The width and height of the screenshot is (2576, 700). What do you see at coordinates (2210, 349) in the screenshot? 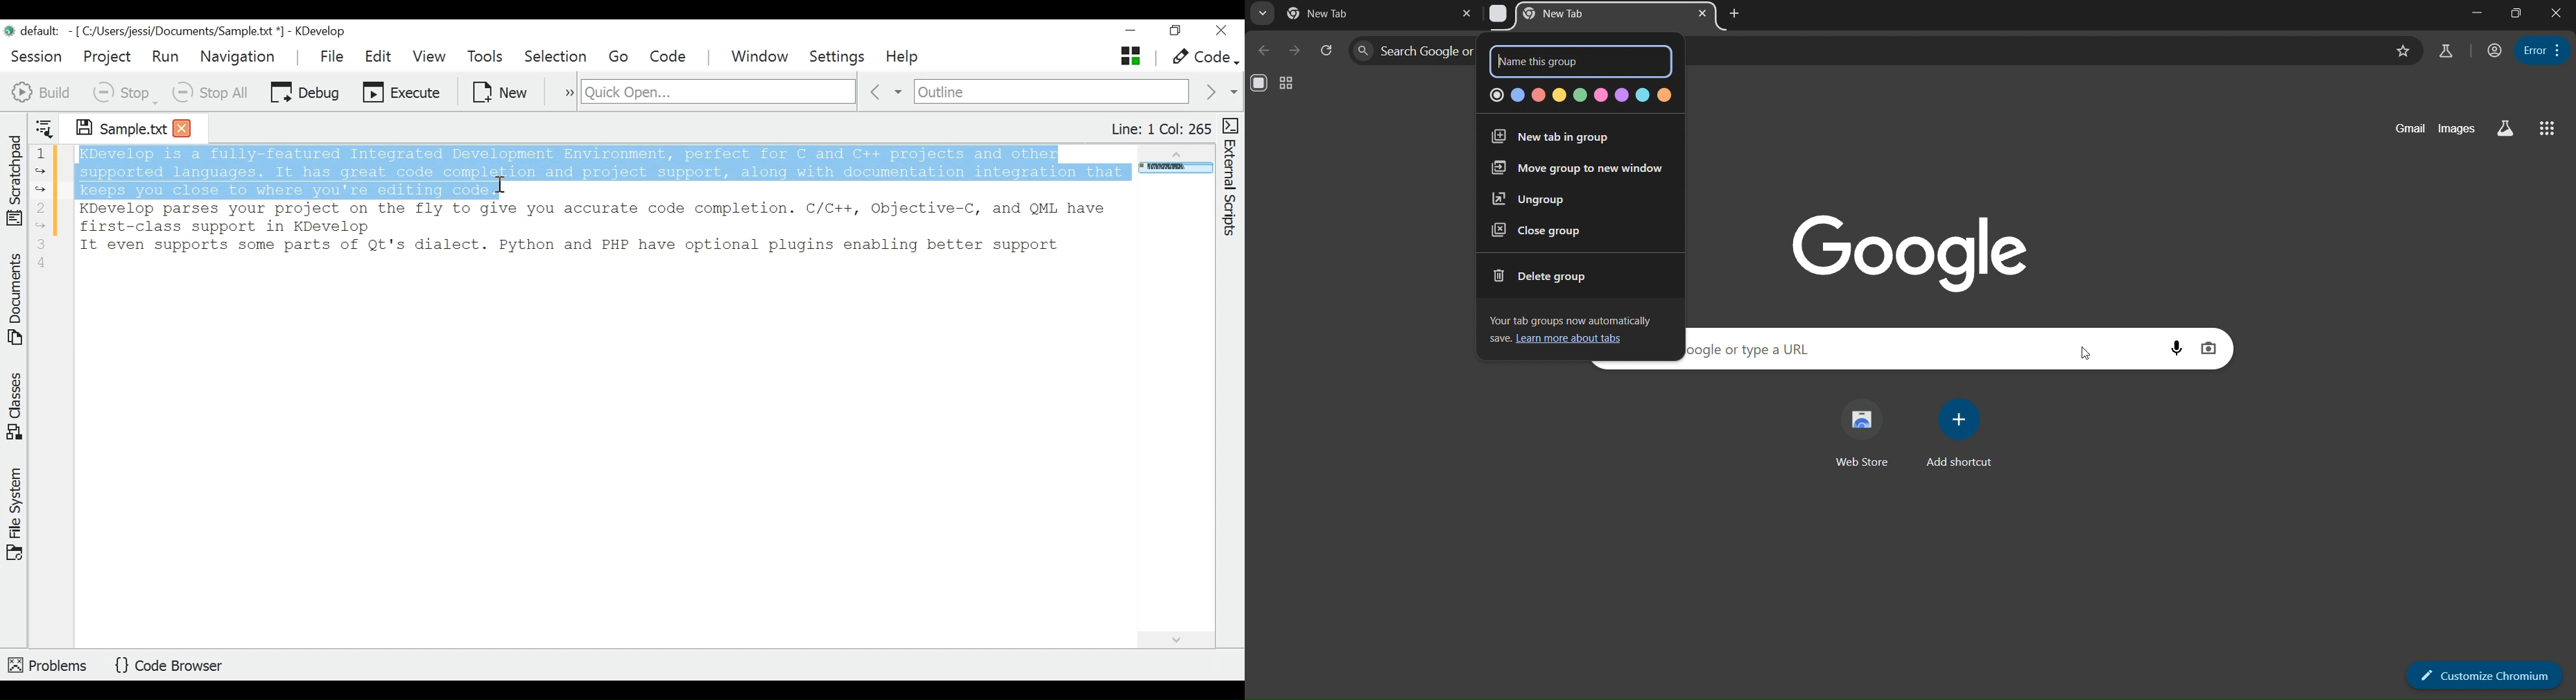
I see `image search` at bounding box center [2210, 349].